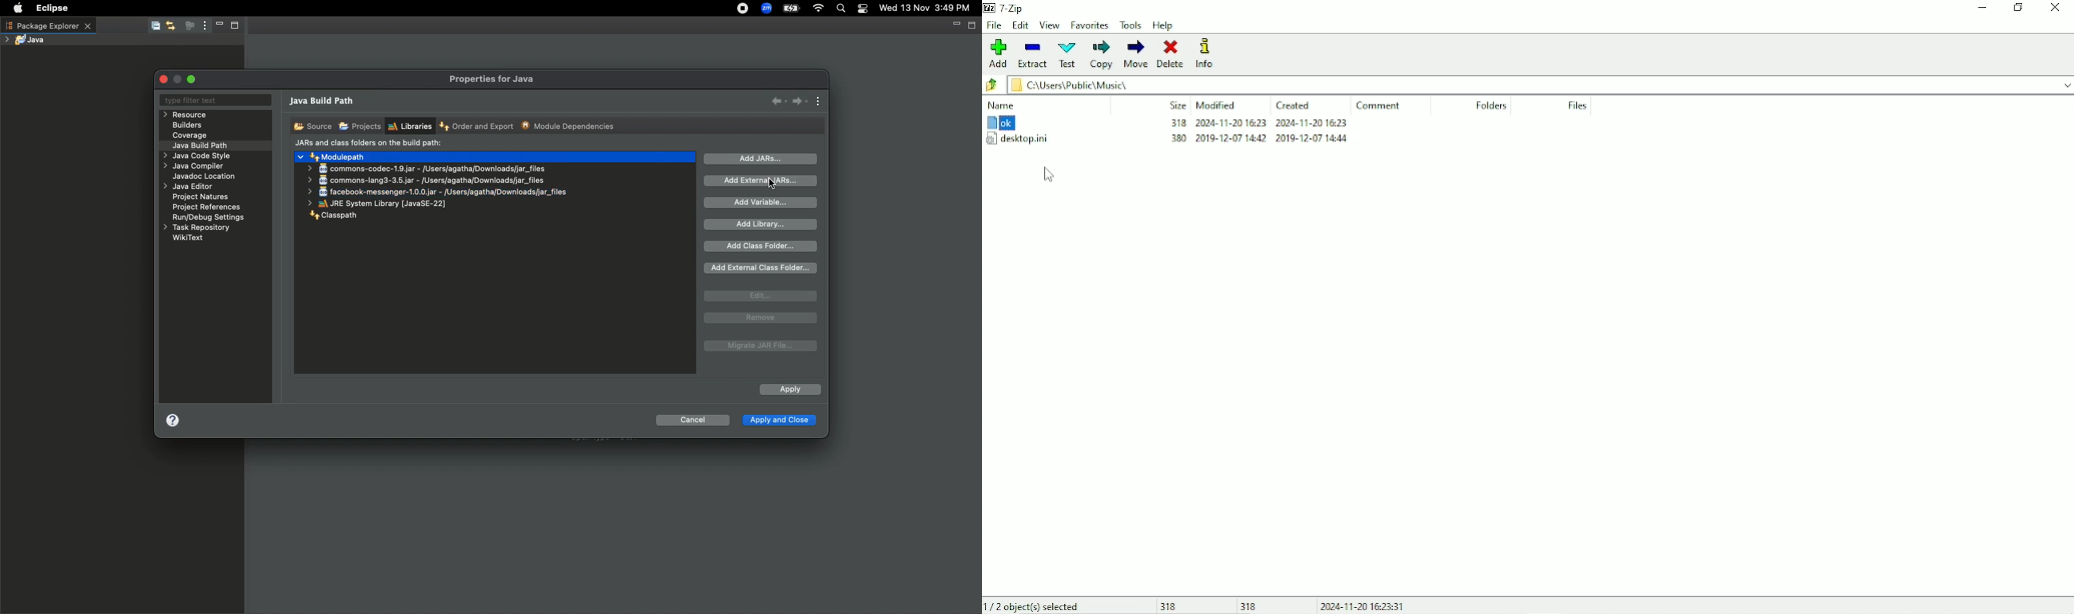 The width and height of the screenshot is (2100, 616). I want to click on Migrate JAR file, so click(759, 347).